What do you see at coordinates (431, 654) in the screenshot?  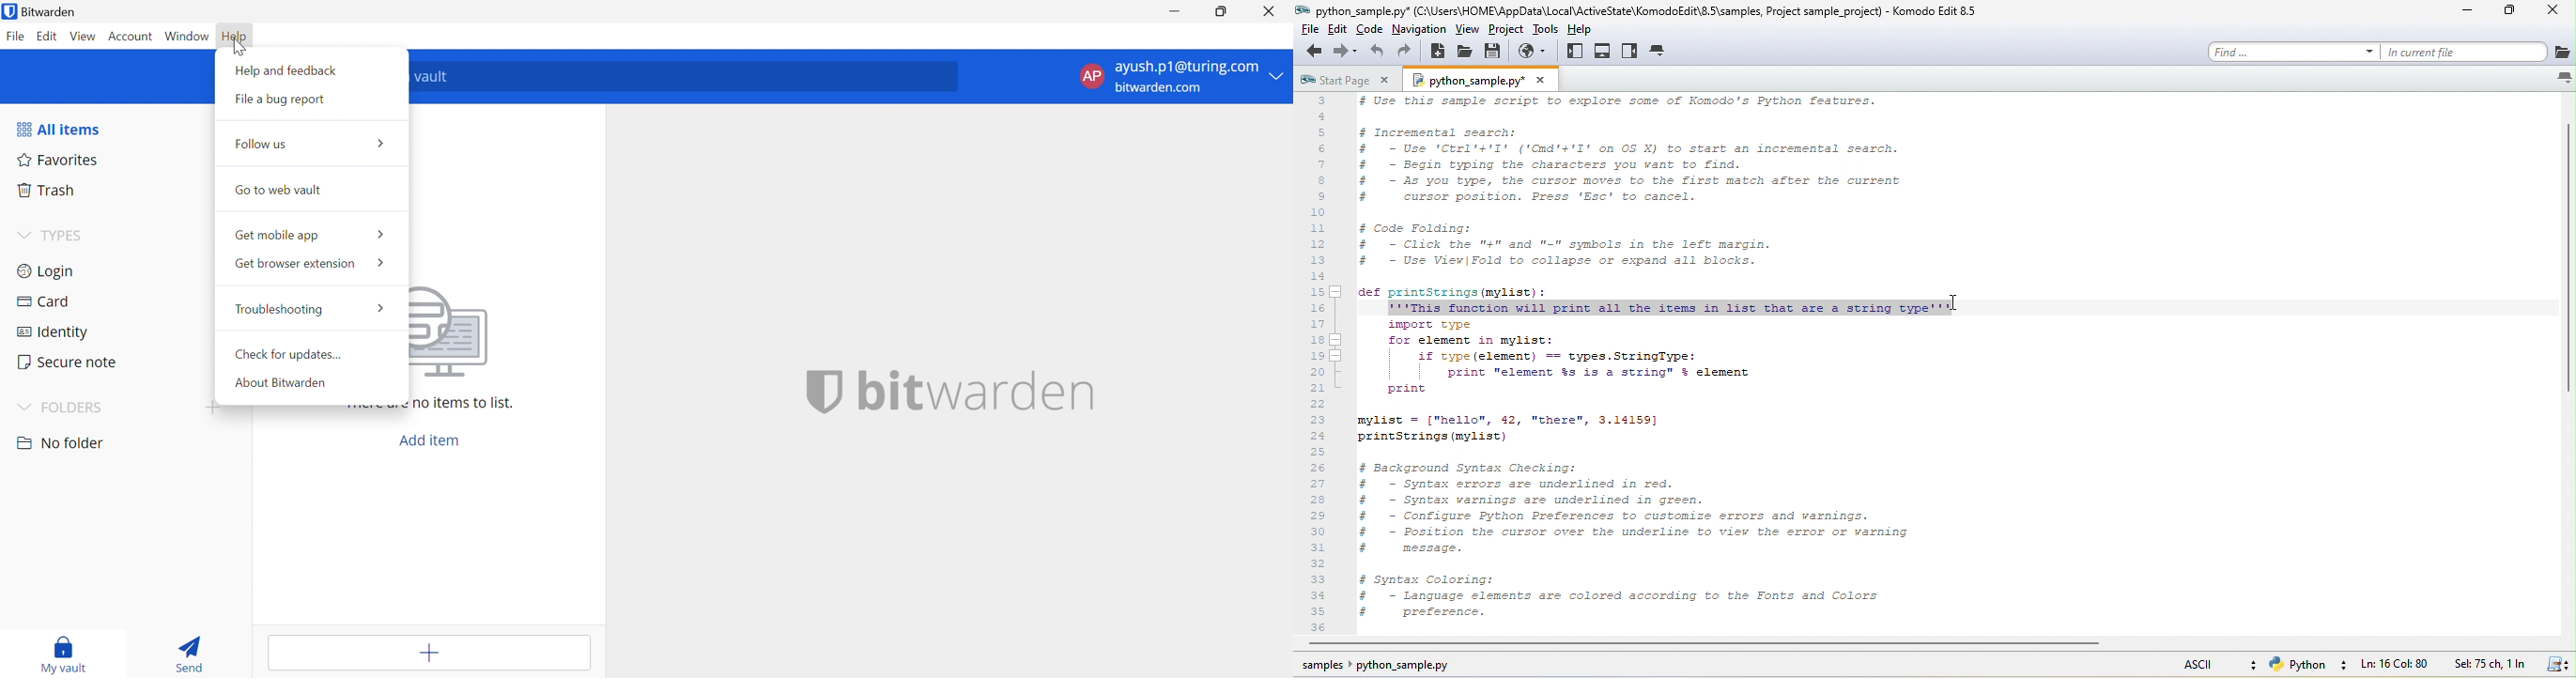 I see `Add item` at bounding box center [431, 654].